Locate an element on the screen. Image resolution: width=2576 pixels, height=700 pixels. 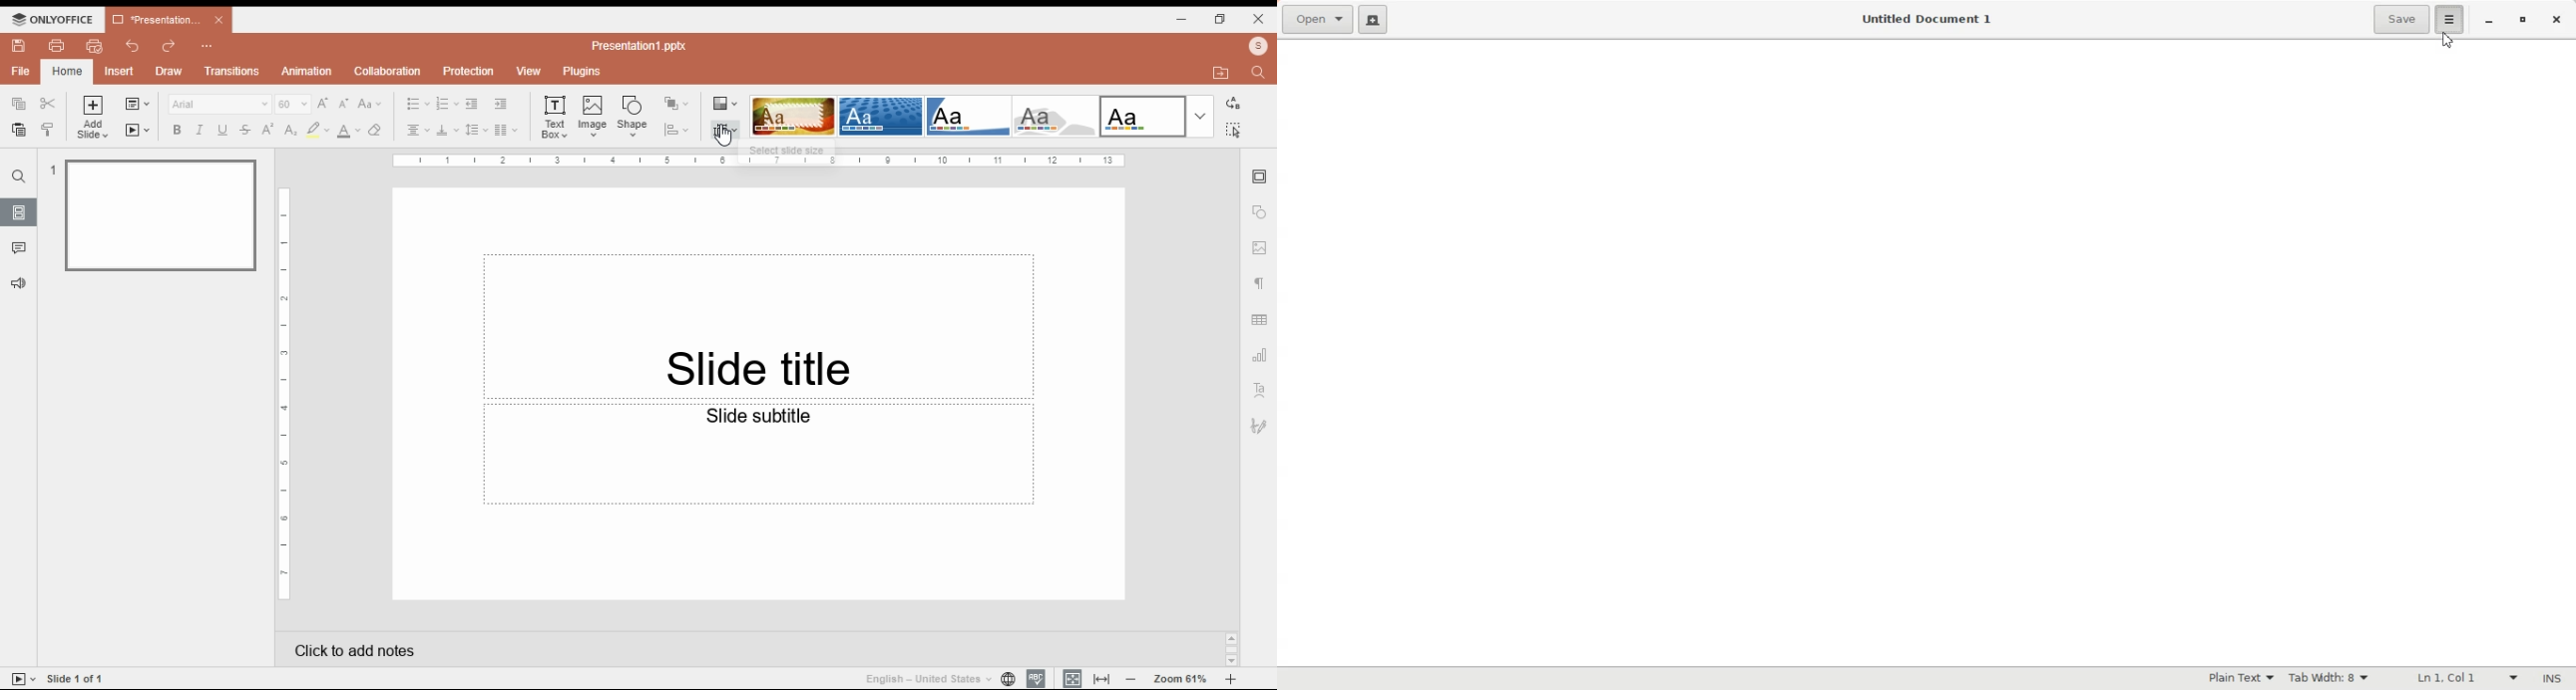
chart settings is located at coordinates (1261, 355).